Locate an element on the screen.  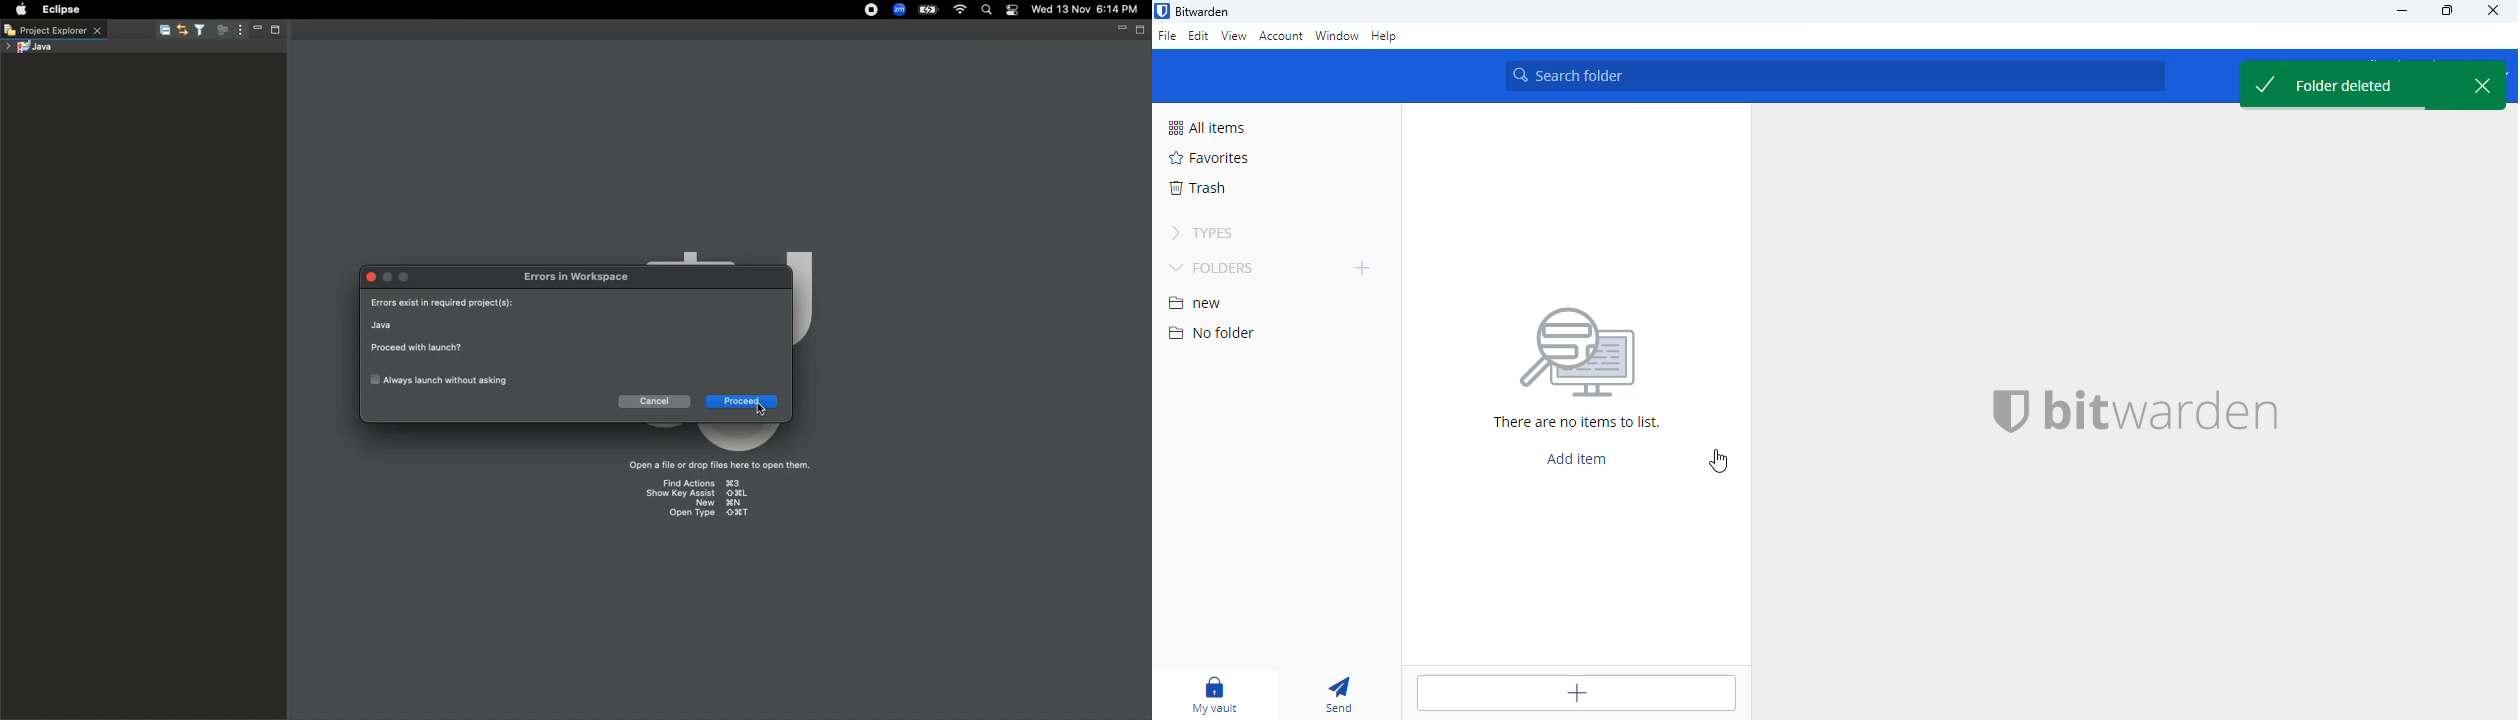
account is located at coordinates (1281, 37).